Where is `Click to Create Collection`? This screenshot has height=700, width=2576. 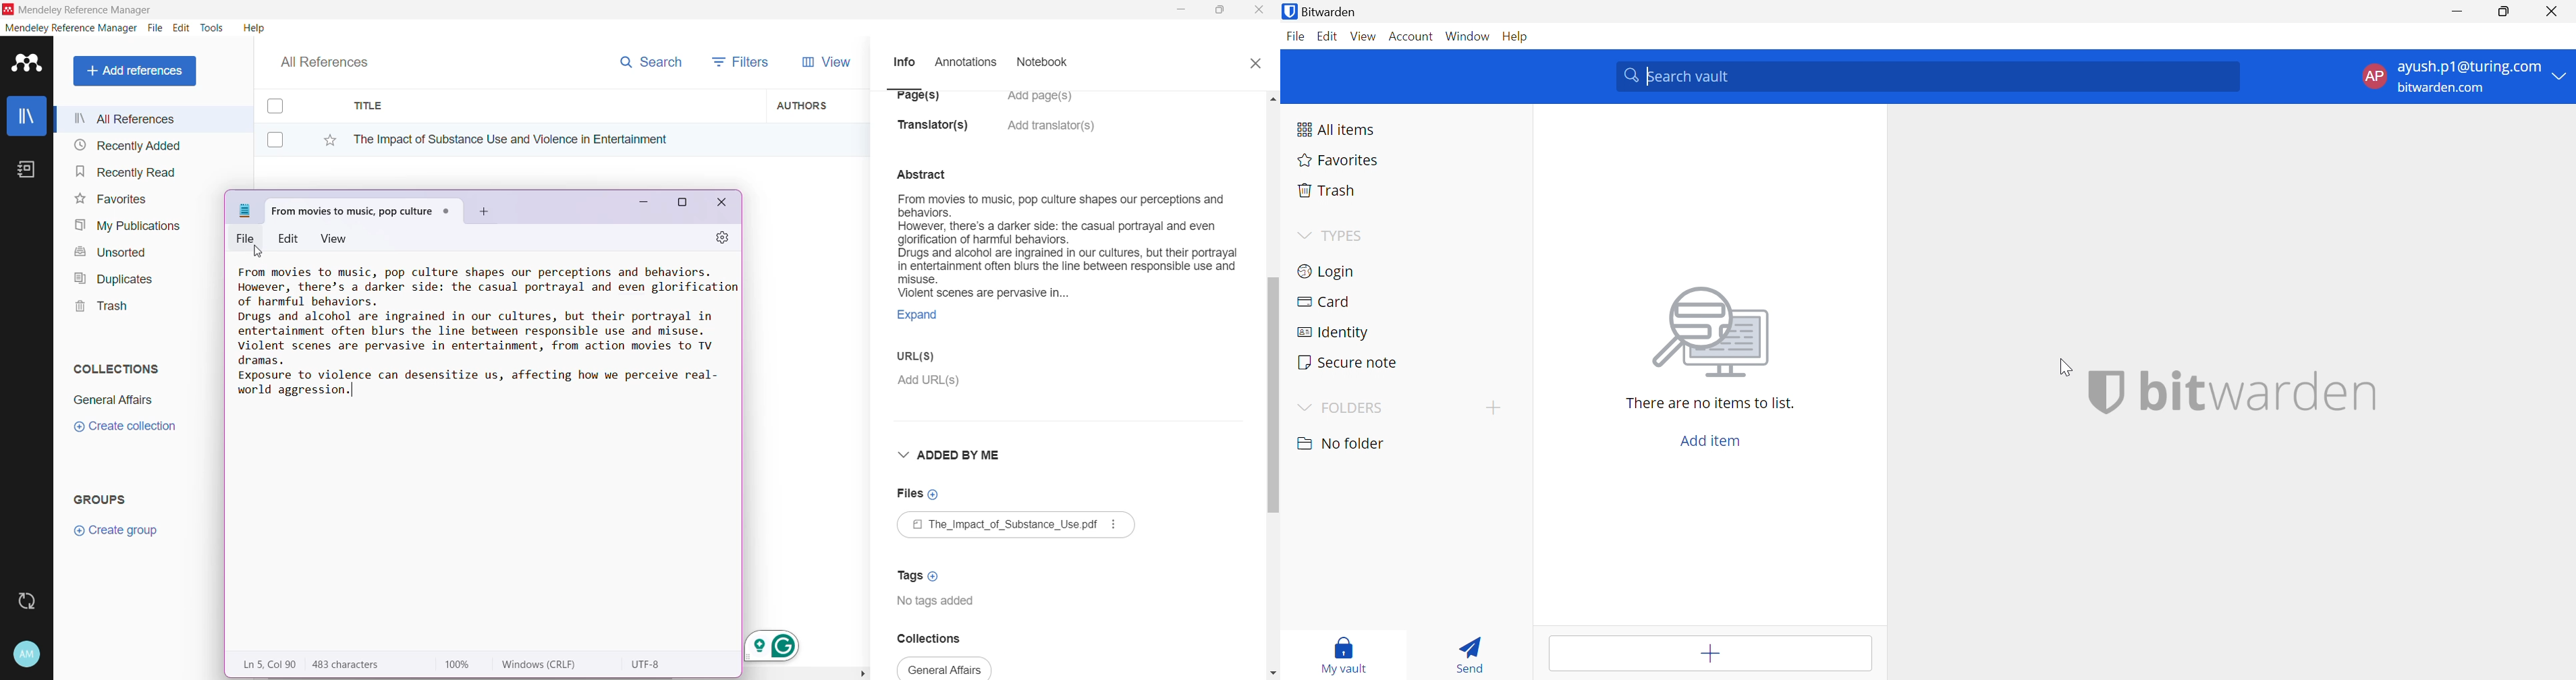
Click to Create Collection is located at coordinates (125, 429).